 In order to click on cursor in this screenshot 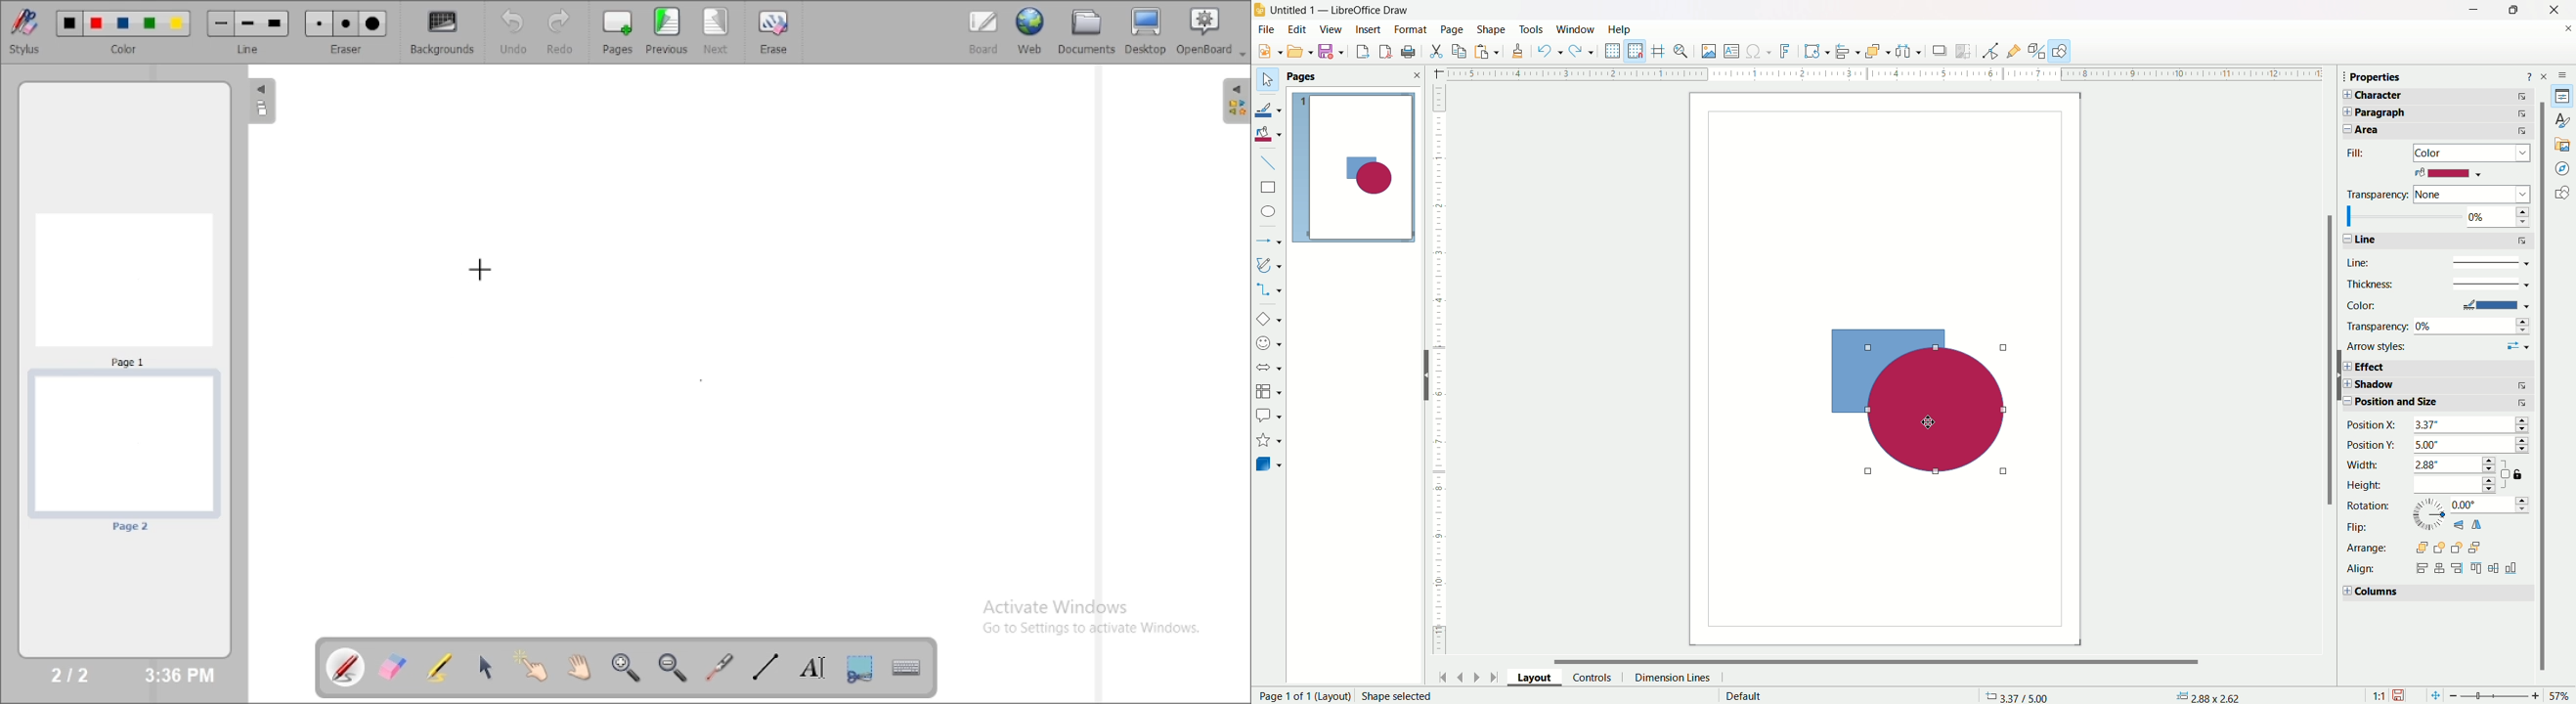, I will do `click(481, 269)`.